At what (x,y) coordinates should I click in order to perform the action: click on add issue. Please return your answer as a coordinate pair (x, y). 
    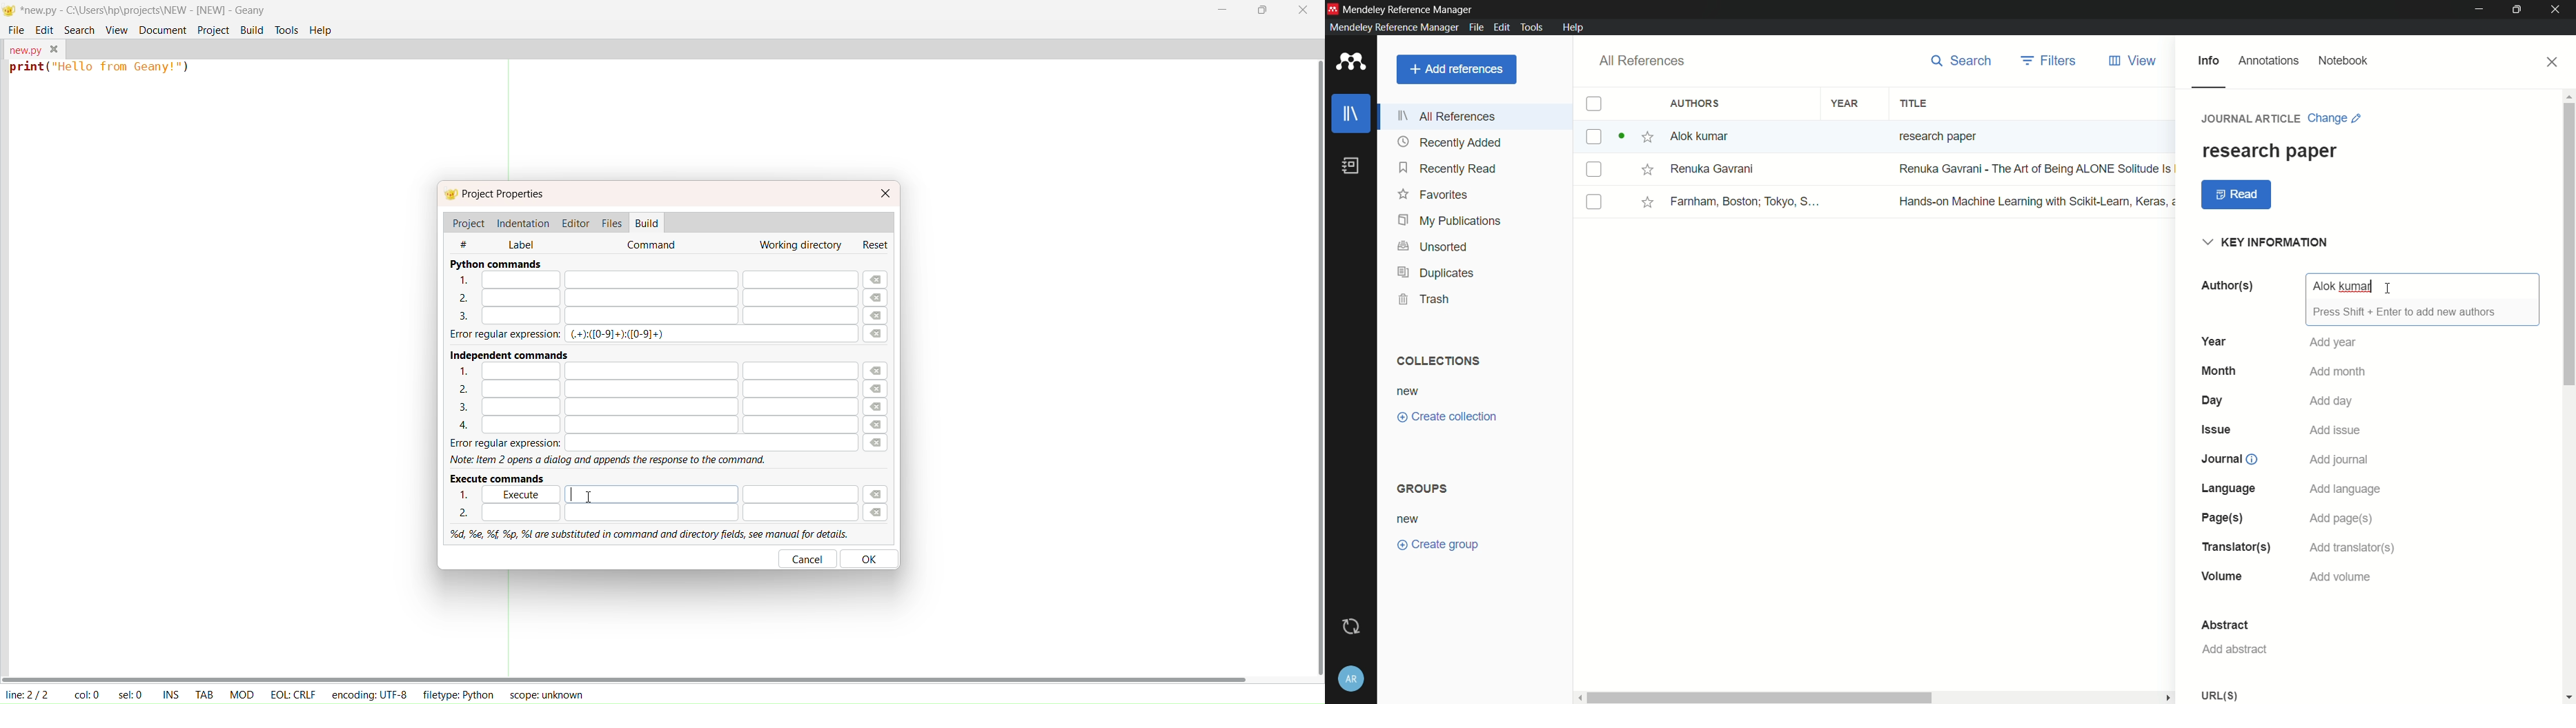
    Looking at the image, I should click on (2338, 429).